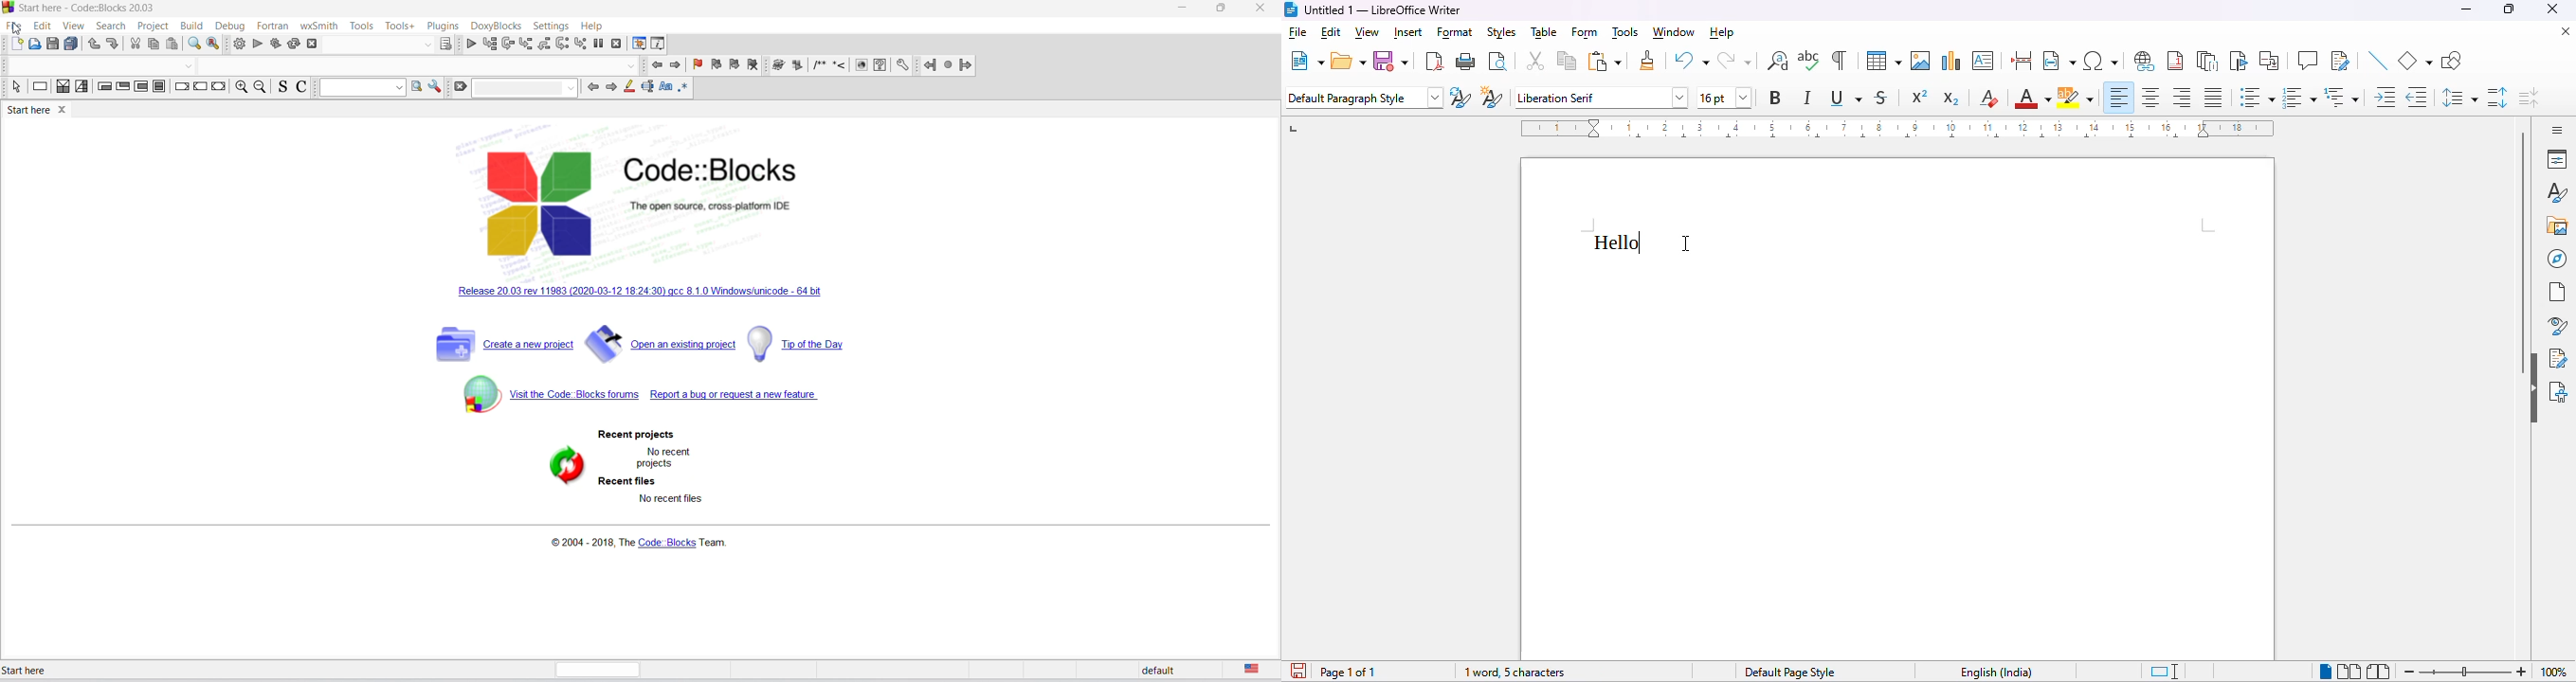  Describe the element at coordinates (43, 25) in the screenshot. I see `edit` at that location.